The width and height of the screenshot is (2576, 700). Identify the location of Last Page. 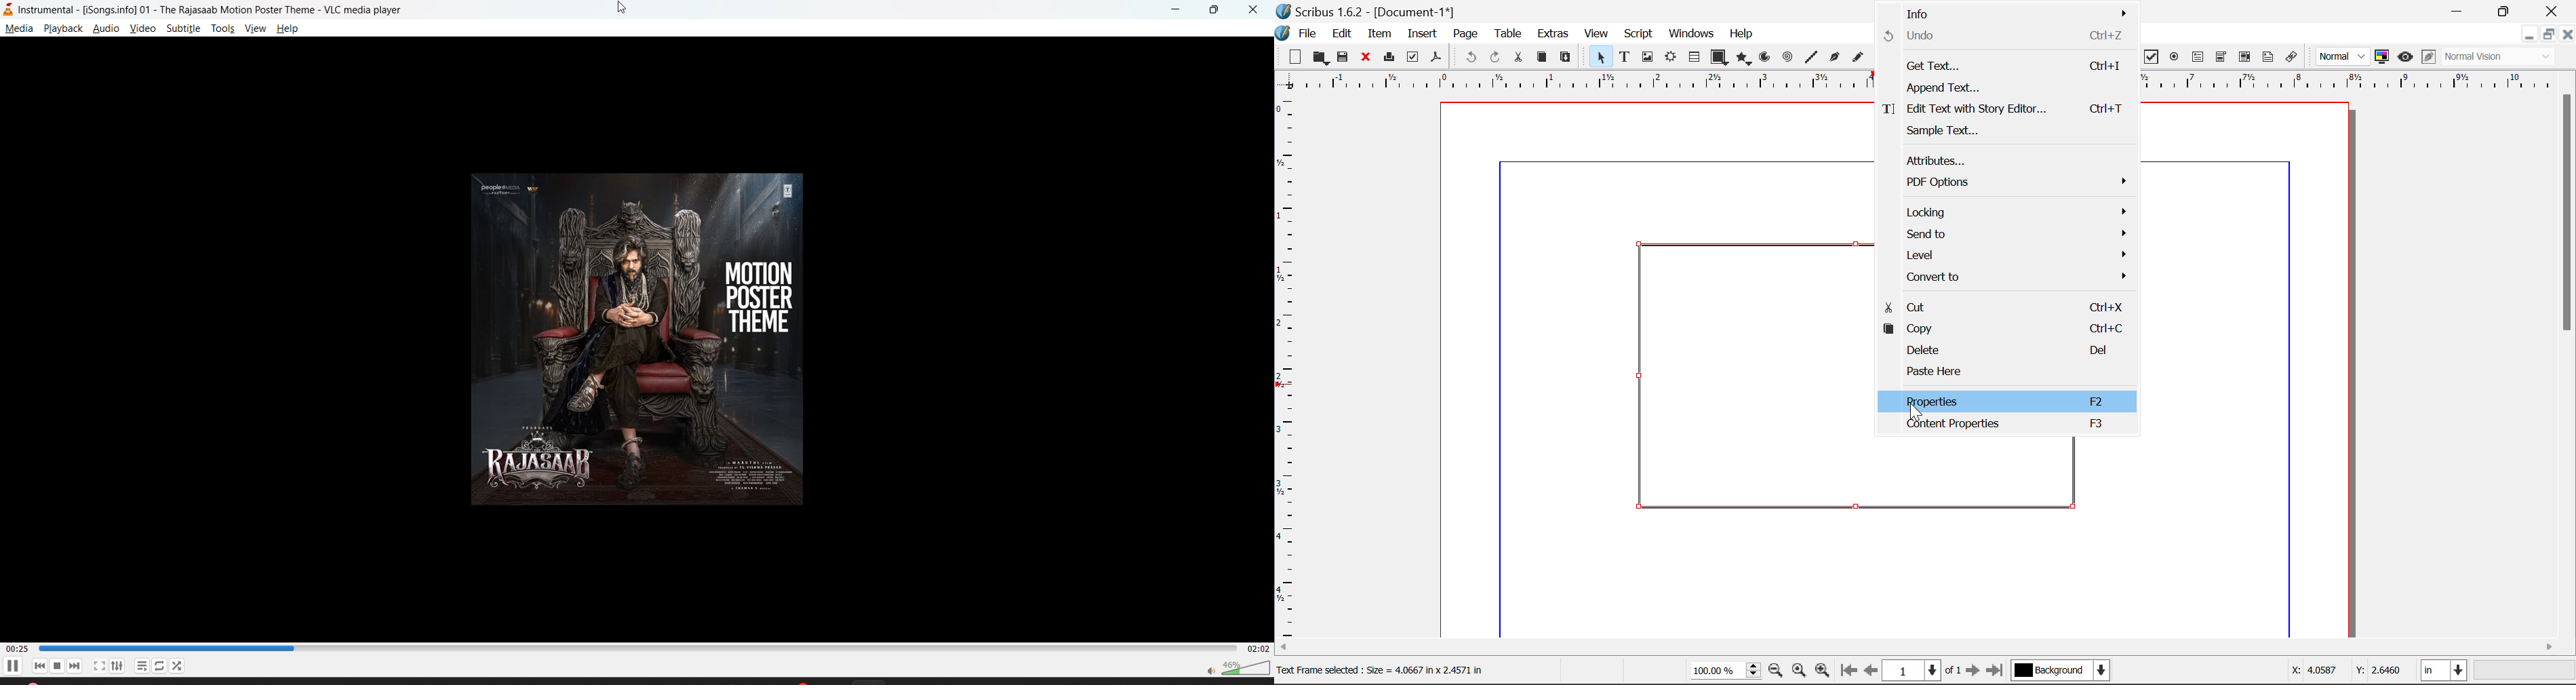
(1997, 672).